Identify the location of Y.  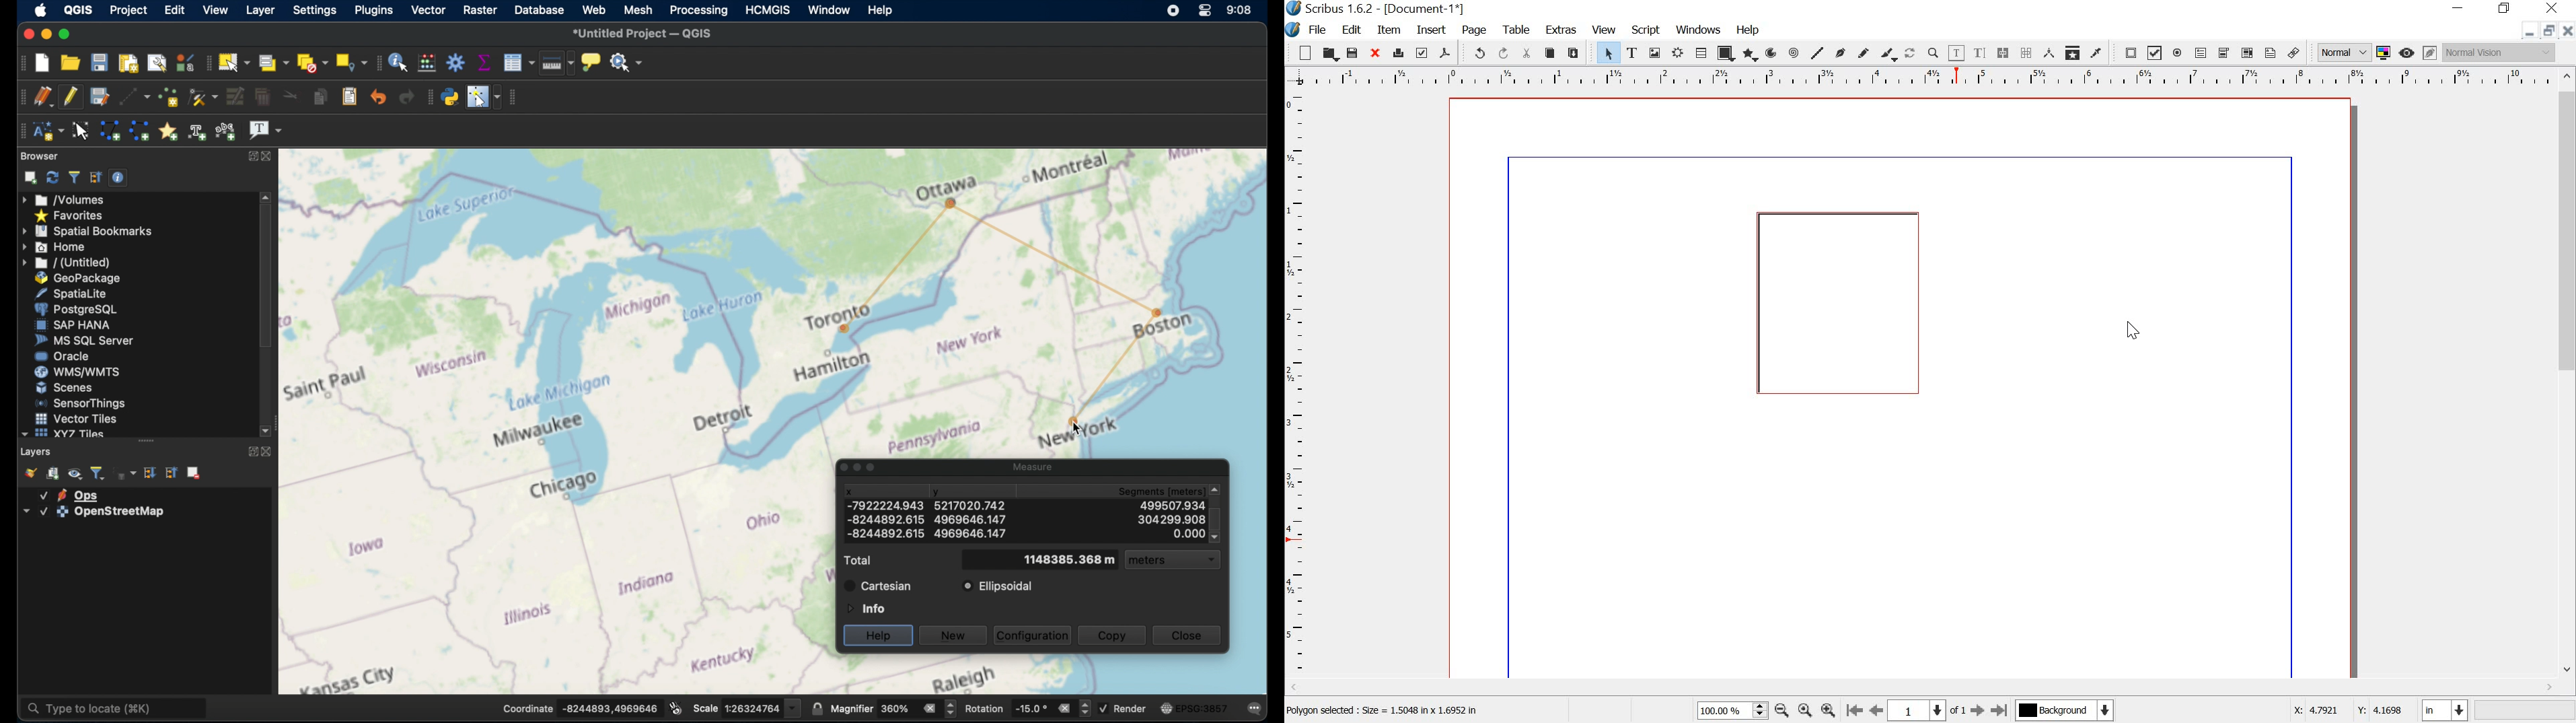
(971, 506).